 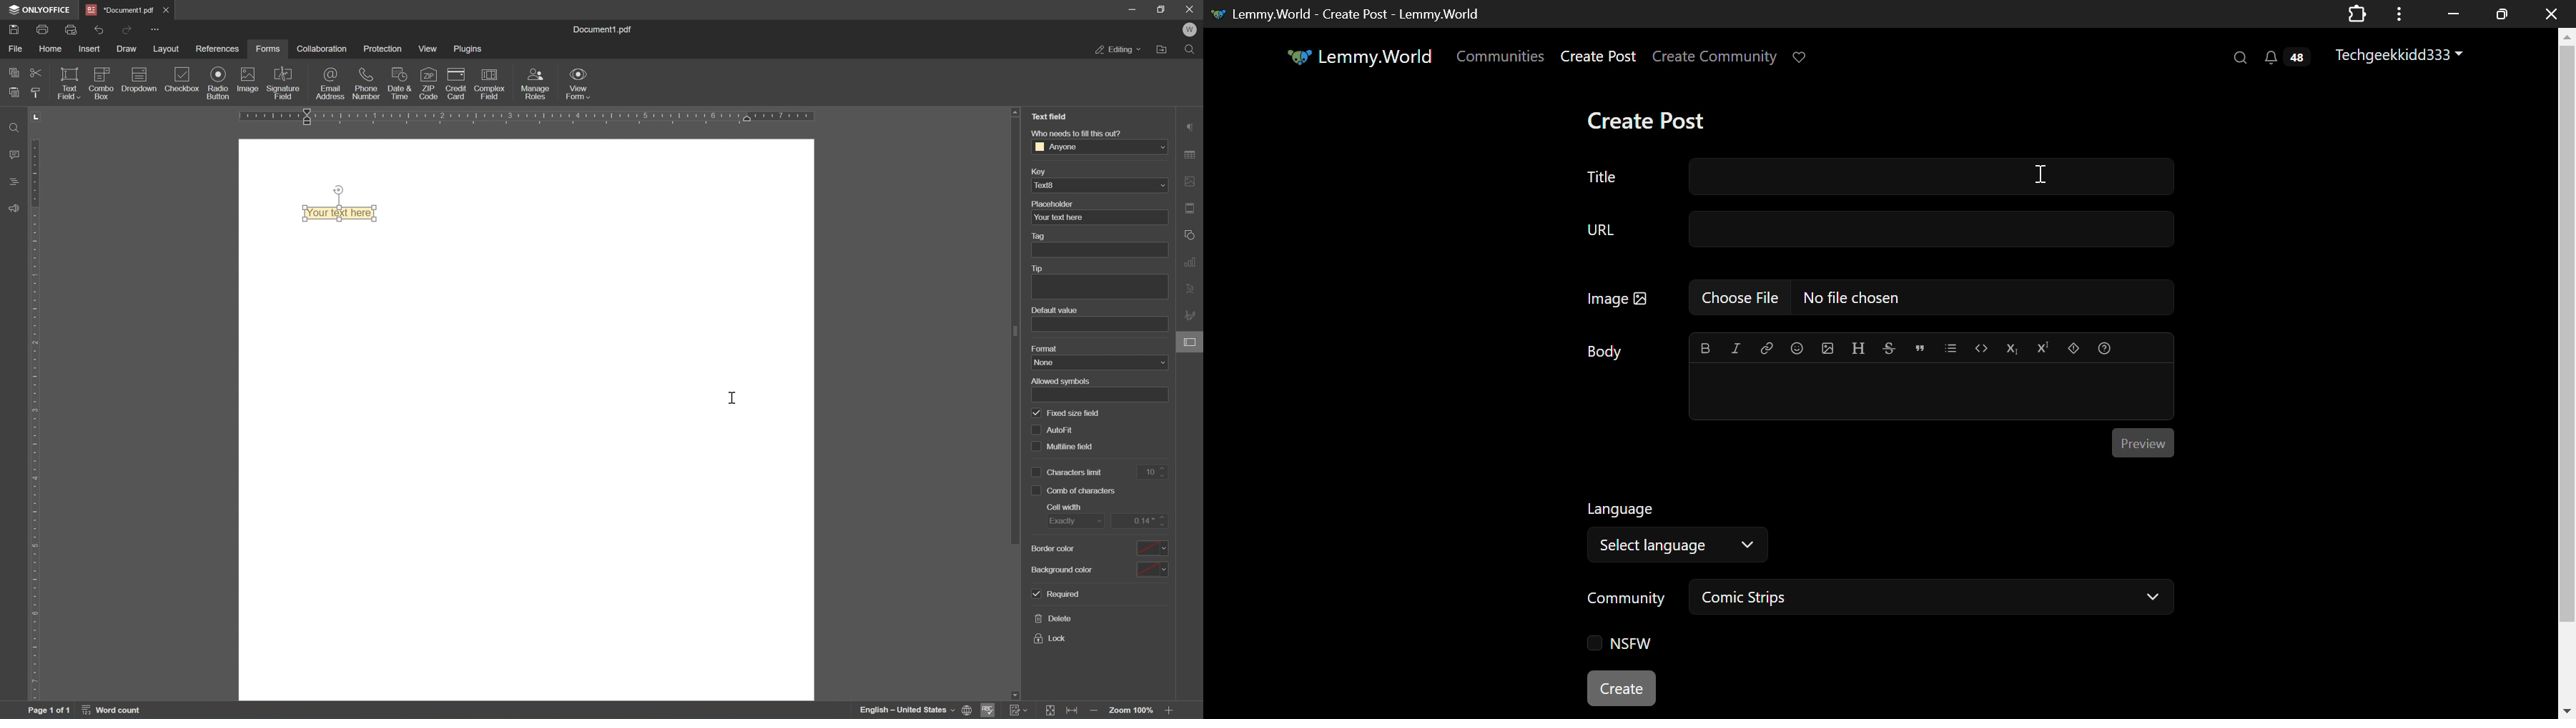 I want to click on Donate to Lemmy, so click(x=1800, y=57).